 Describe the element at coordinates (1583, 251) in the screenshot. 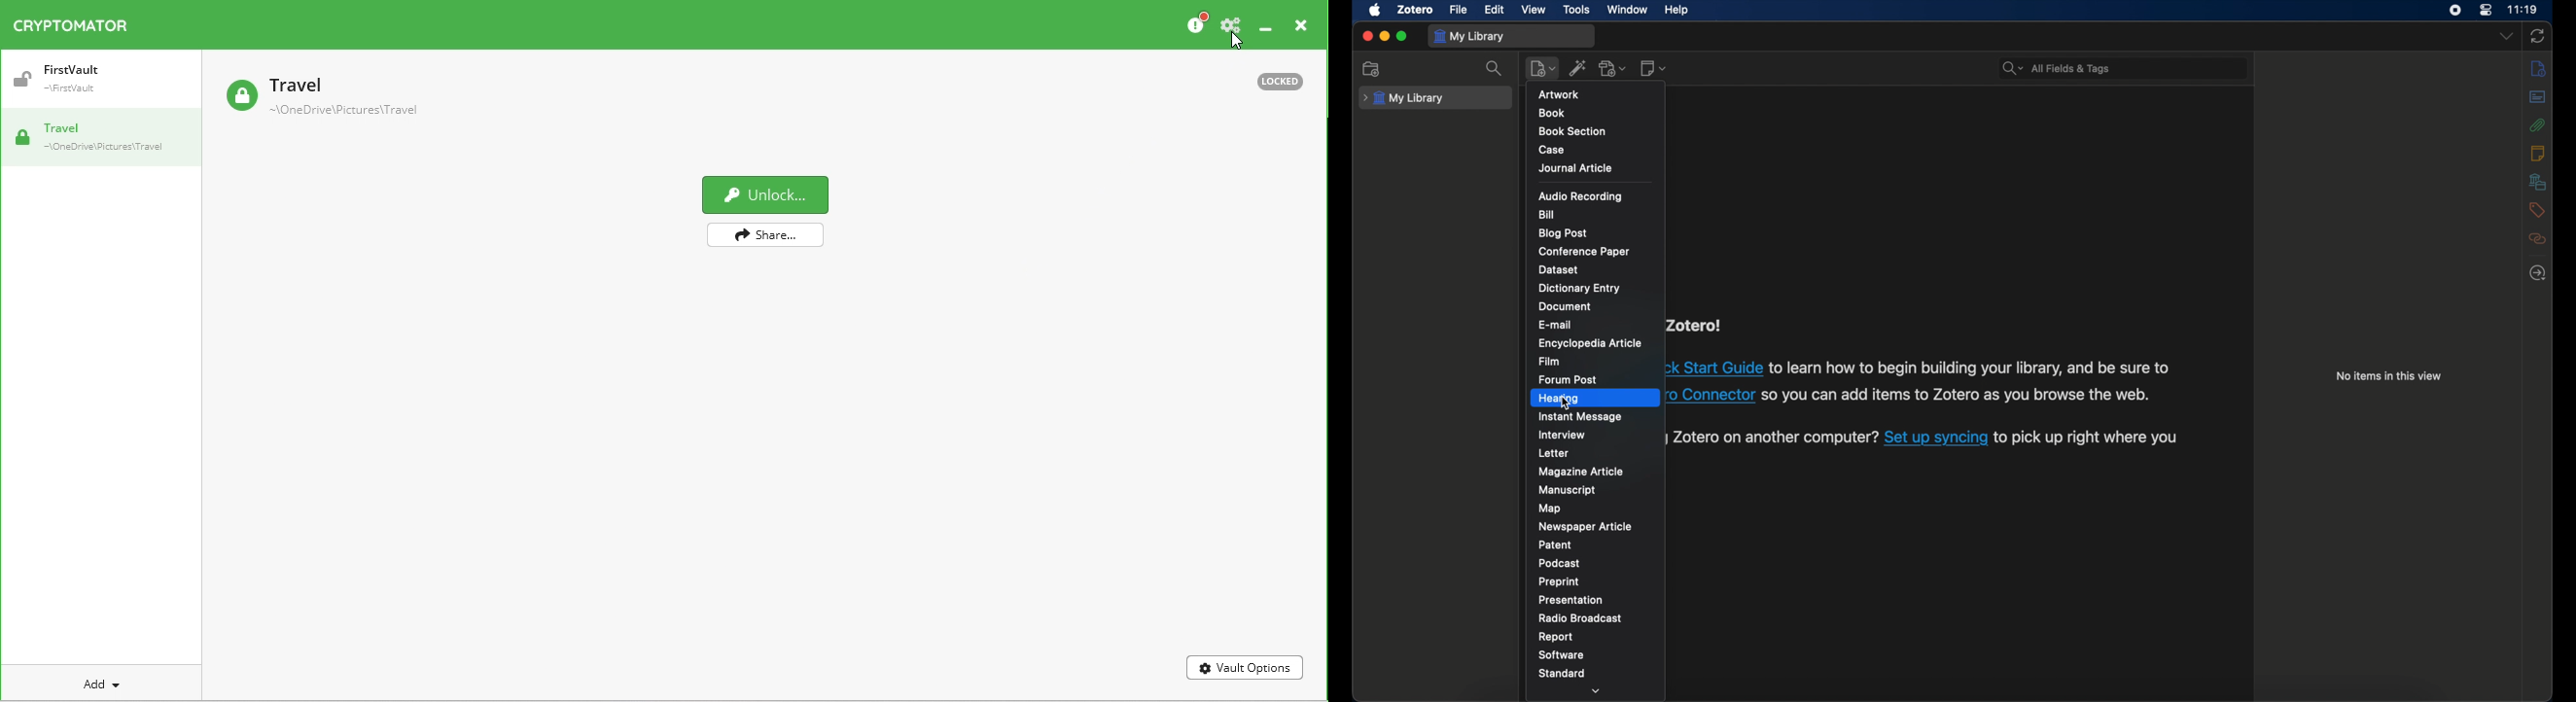

I see `conference paper` at that location.